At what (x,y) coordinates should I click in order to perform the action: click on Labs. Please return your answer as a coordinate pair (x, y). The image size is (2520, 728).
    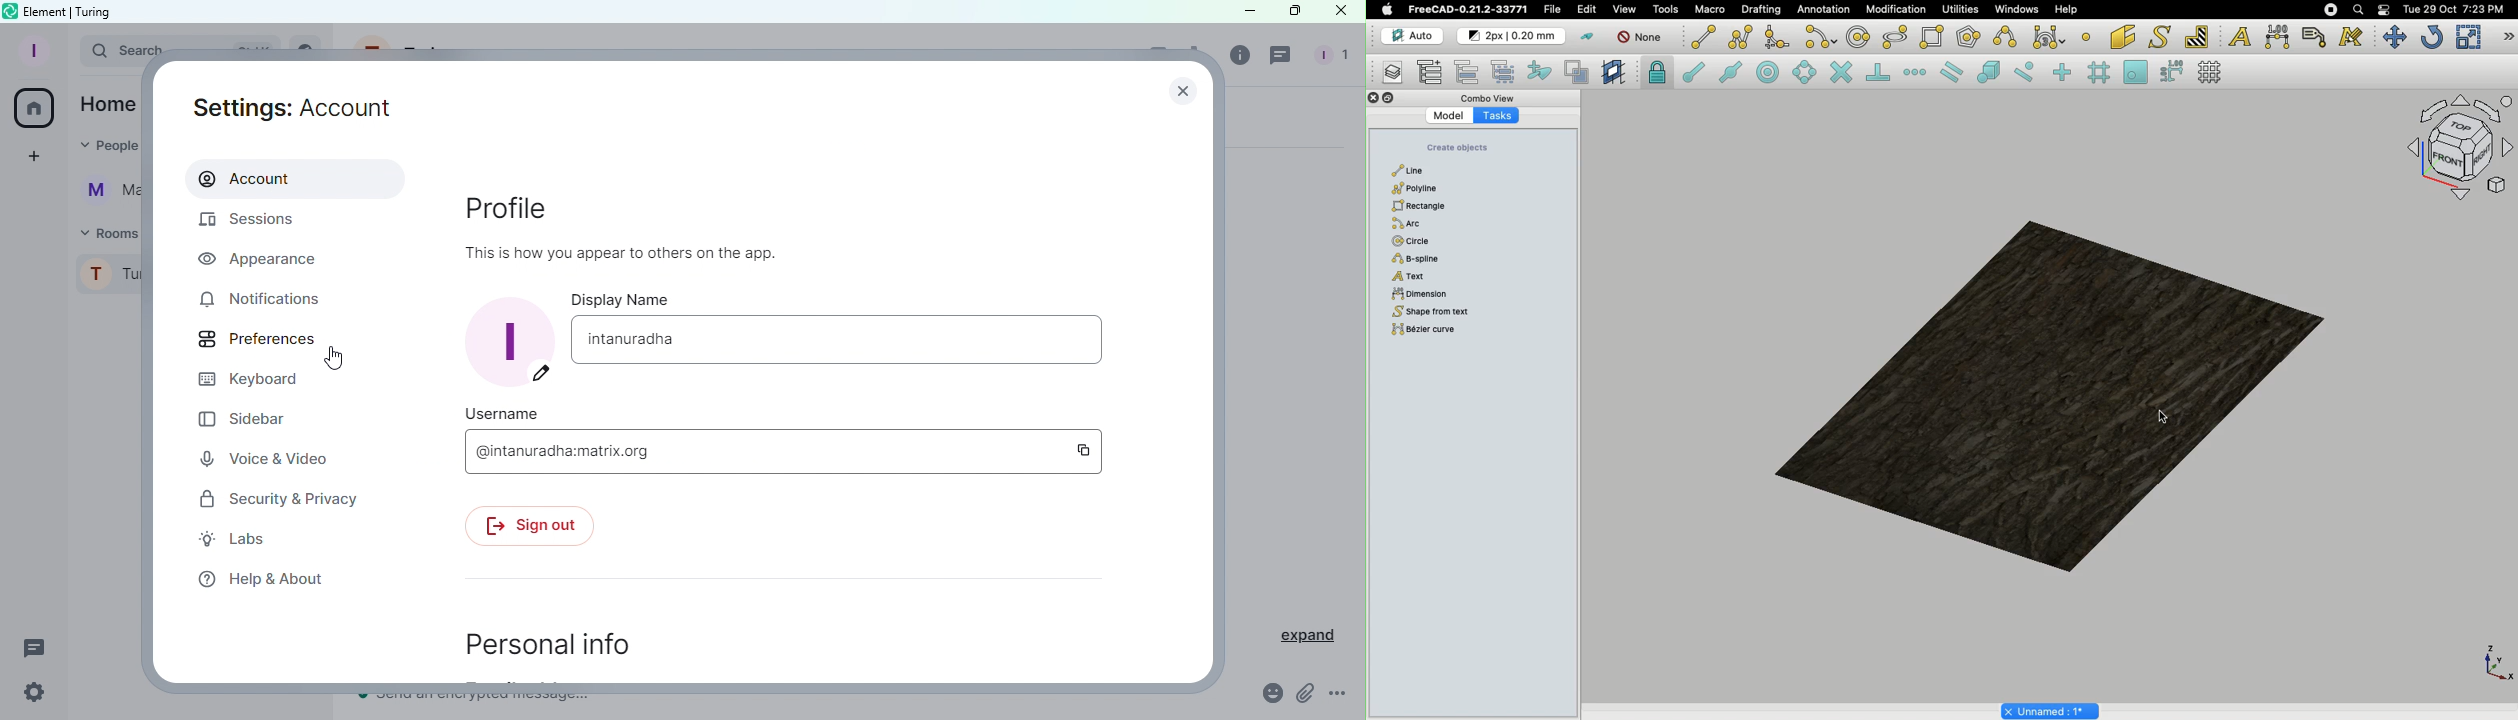
    Looking at the image, I should click on (251, 541).